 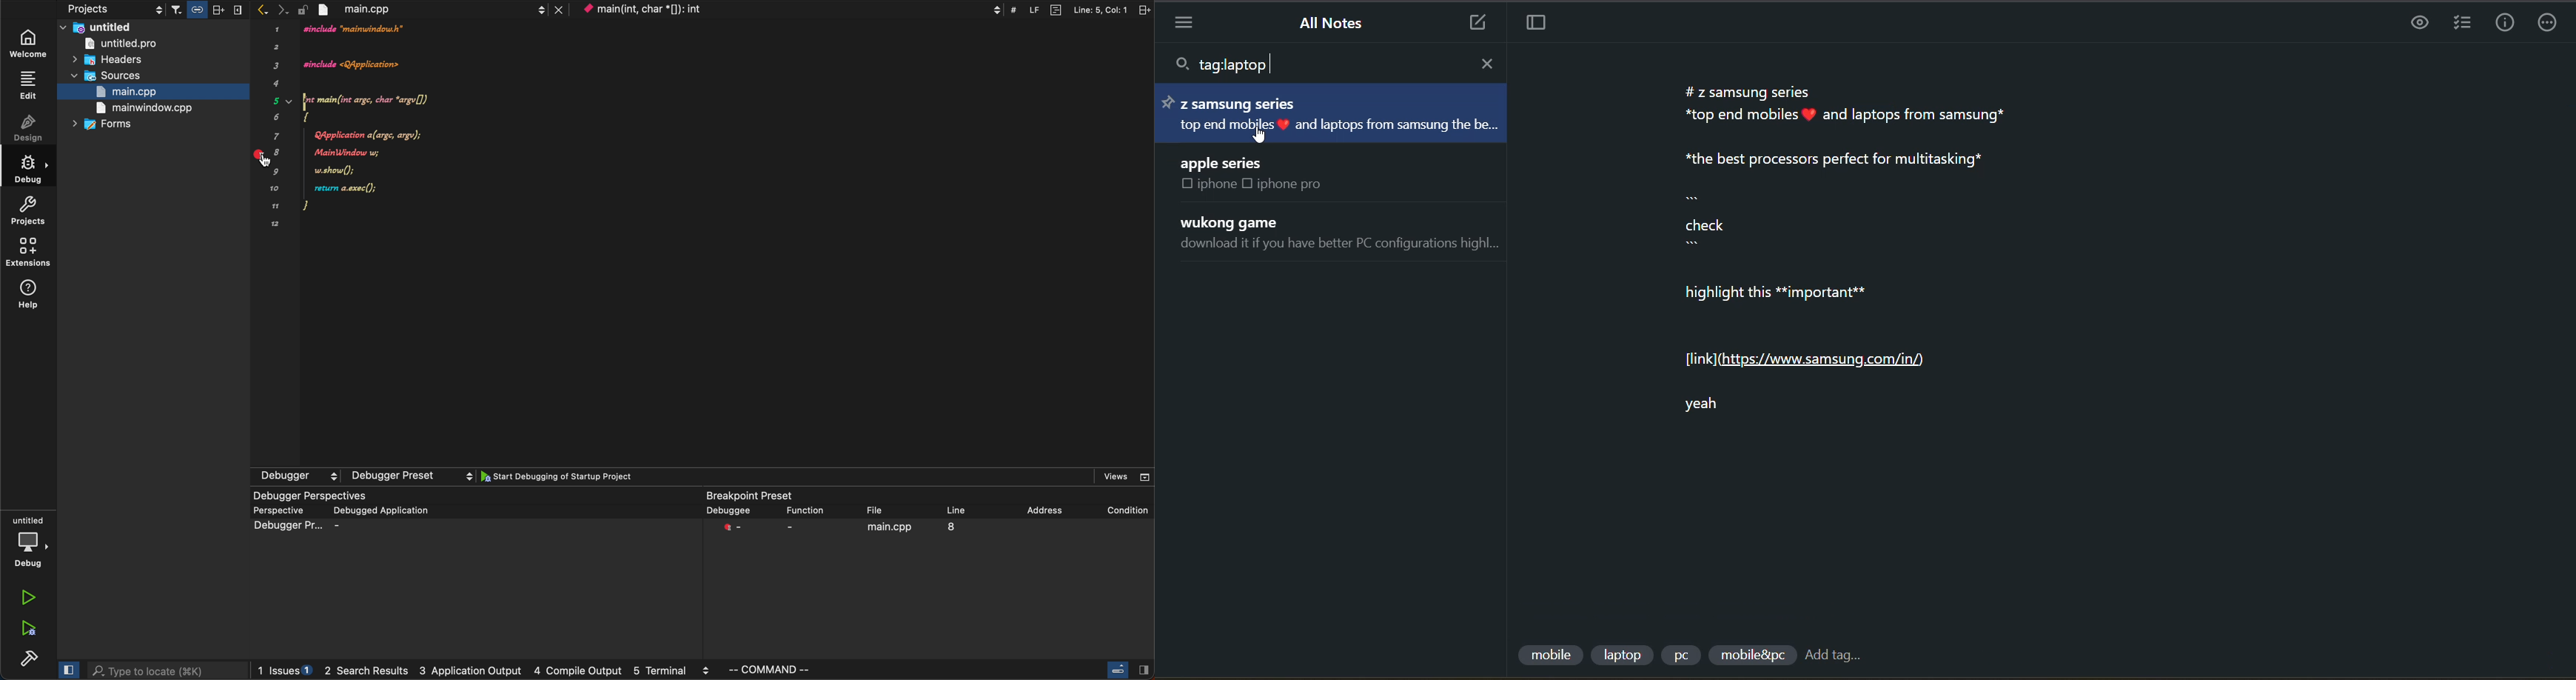 I want to click on laptop, so click(x=1623, y=653).